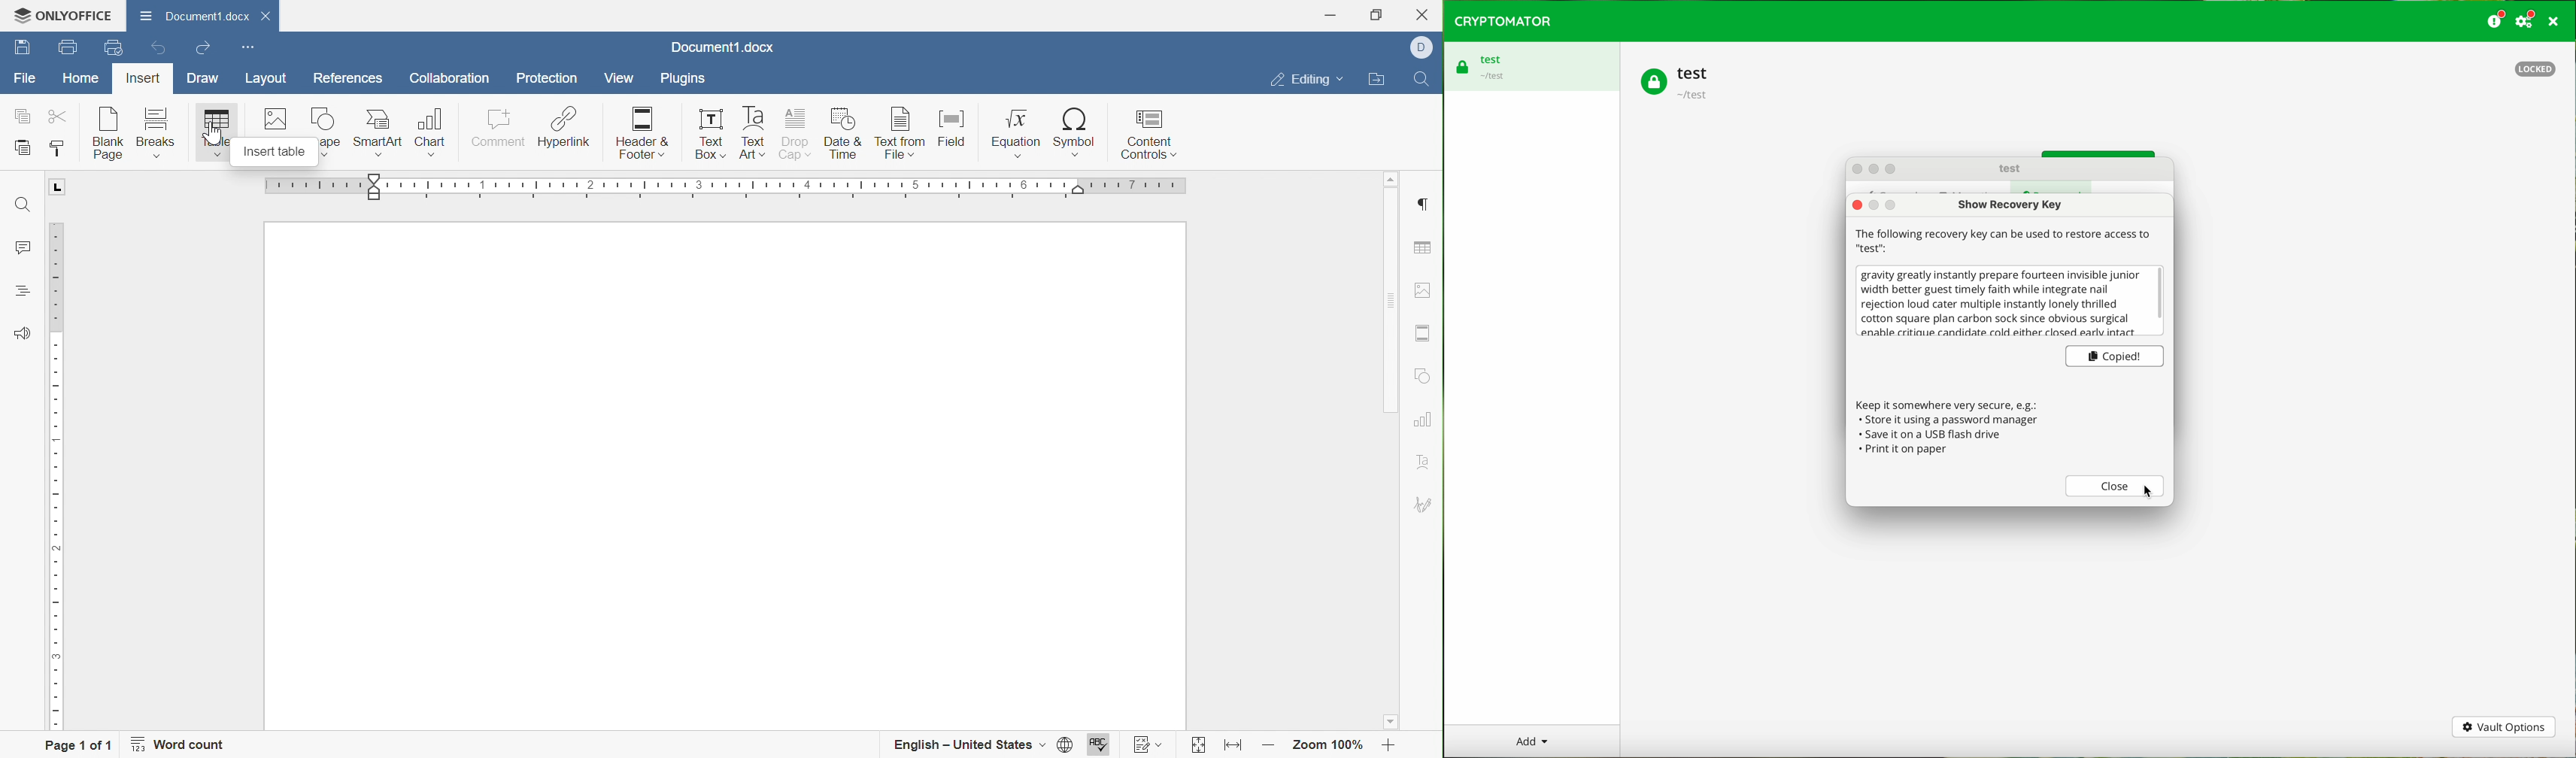 The image size is (2576, 784). I want to click on File, so click(26, 80).